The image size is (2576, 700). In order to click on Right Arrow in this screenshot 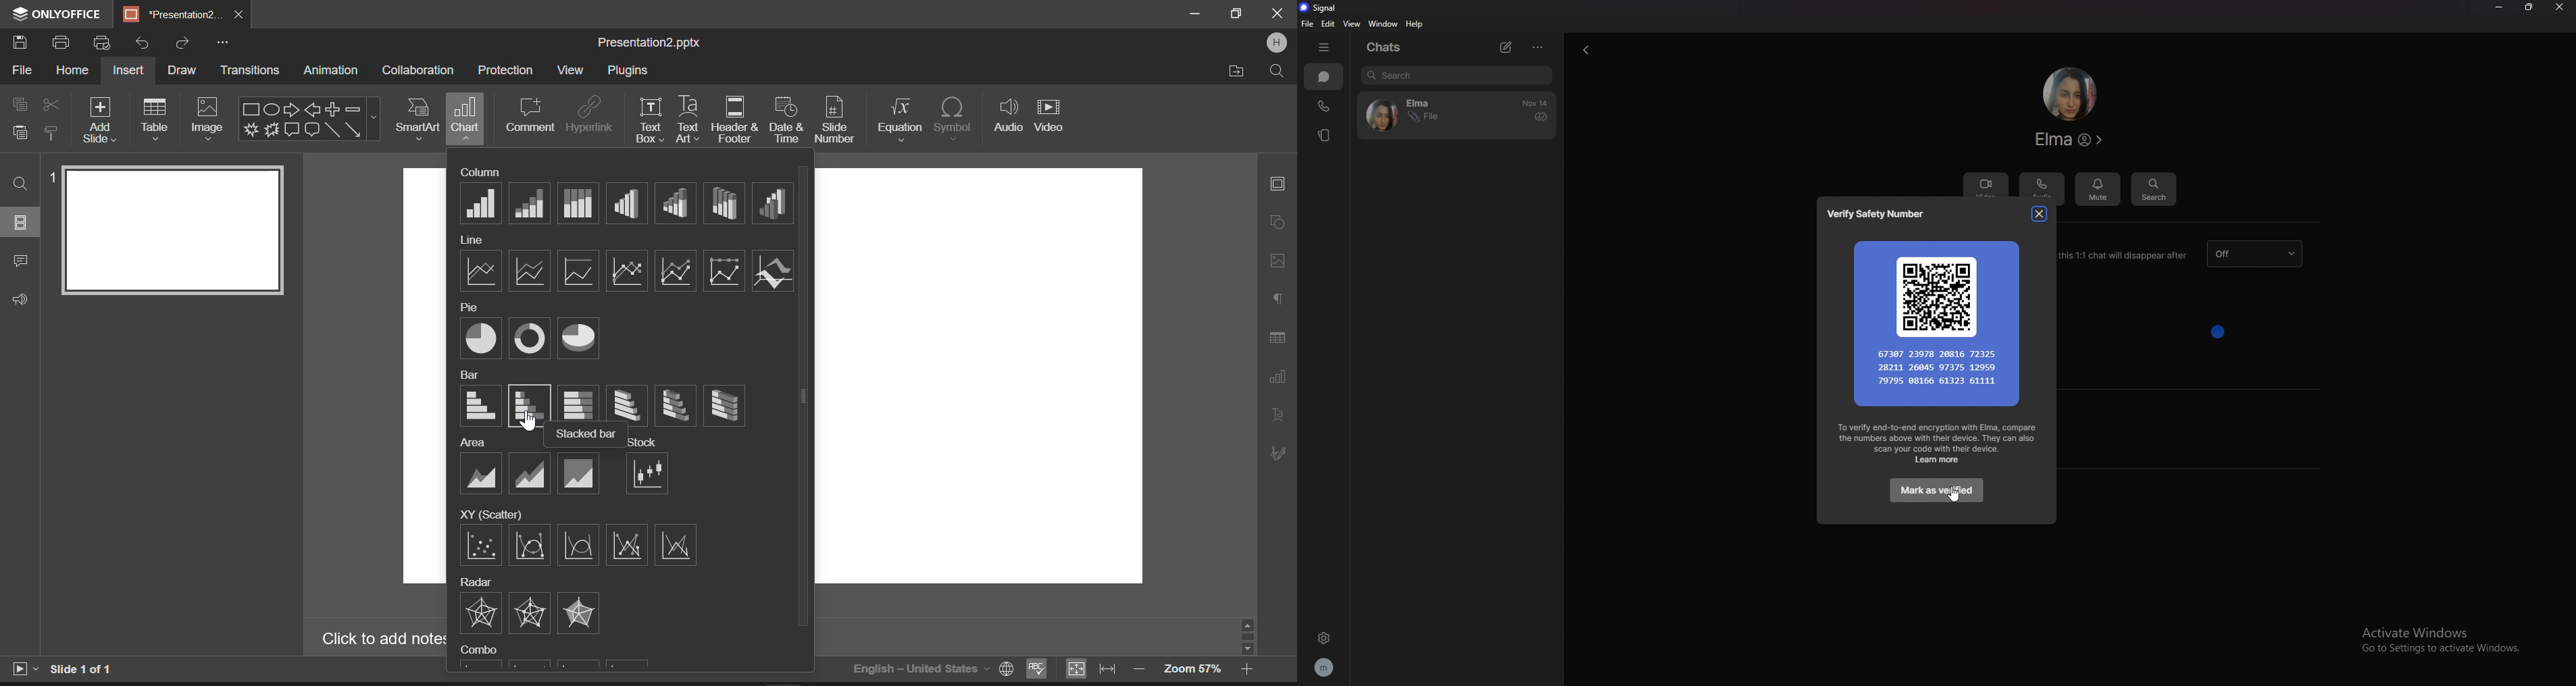, I will do `click(292, 110)`.